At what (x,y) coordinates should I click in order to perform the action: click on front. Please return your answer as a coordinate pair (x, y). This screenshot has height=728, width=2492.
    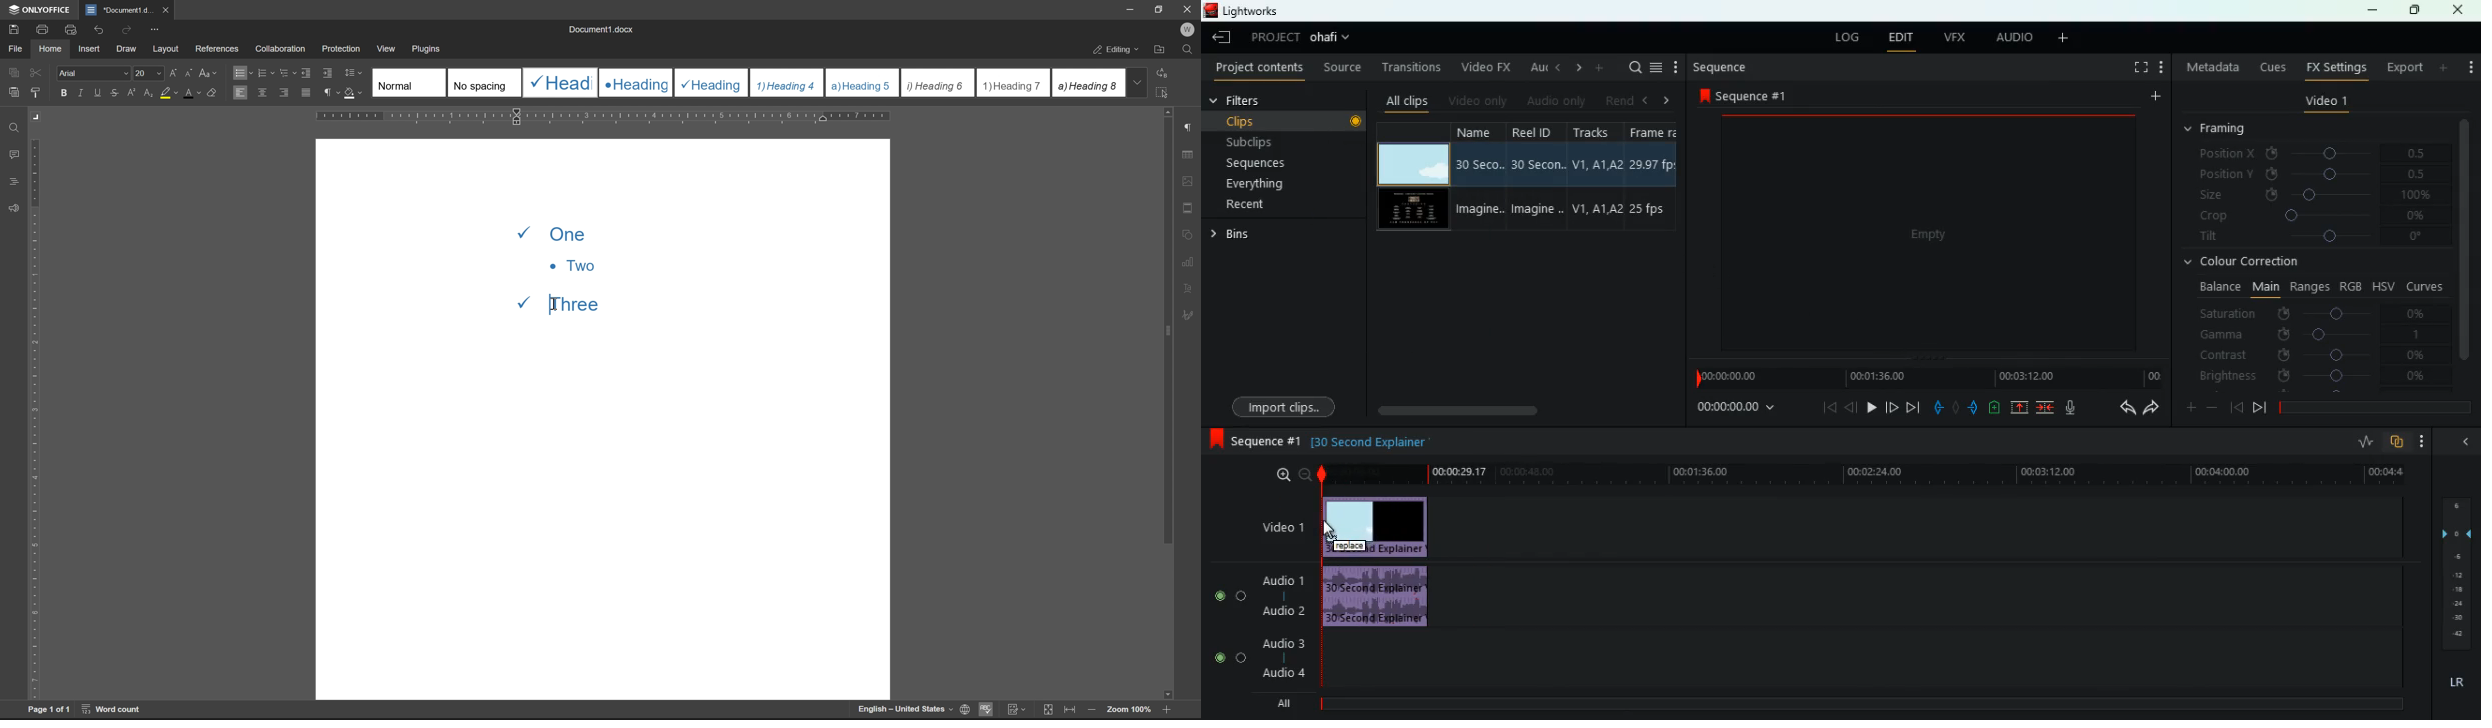
    Looking at the image, I should click on (2260, 407).